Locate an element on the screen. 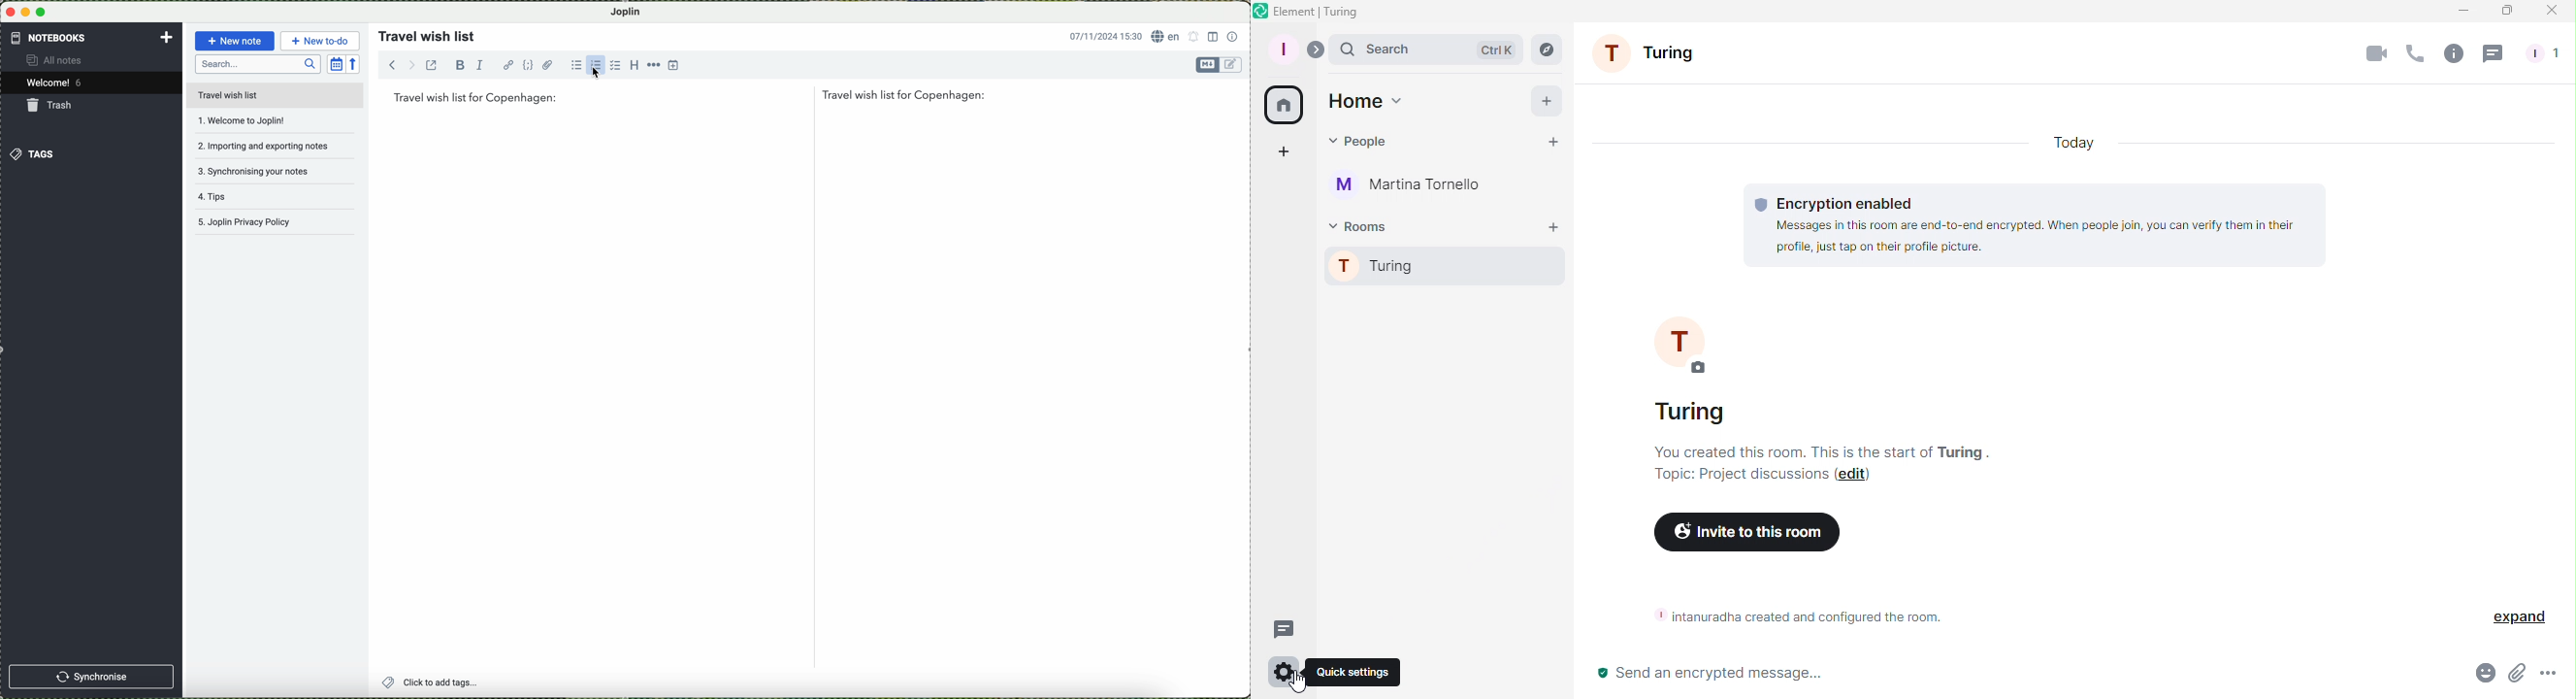 The width and height of the screenshot is (2576, 700). cursor is located at coordinates (591, 72).